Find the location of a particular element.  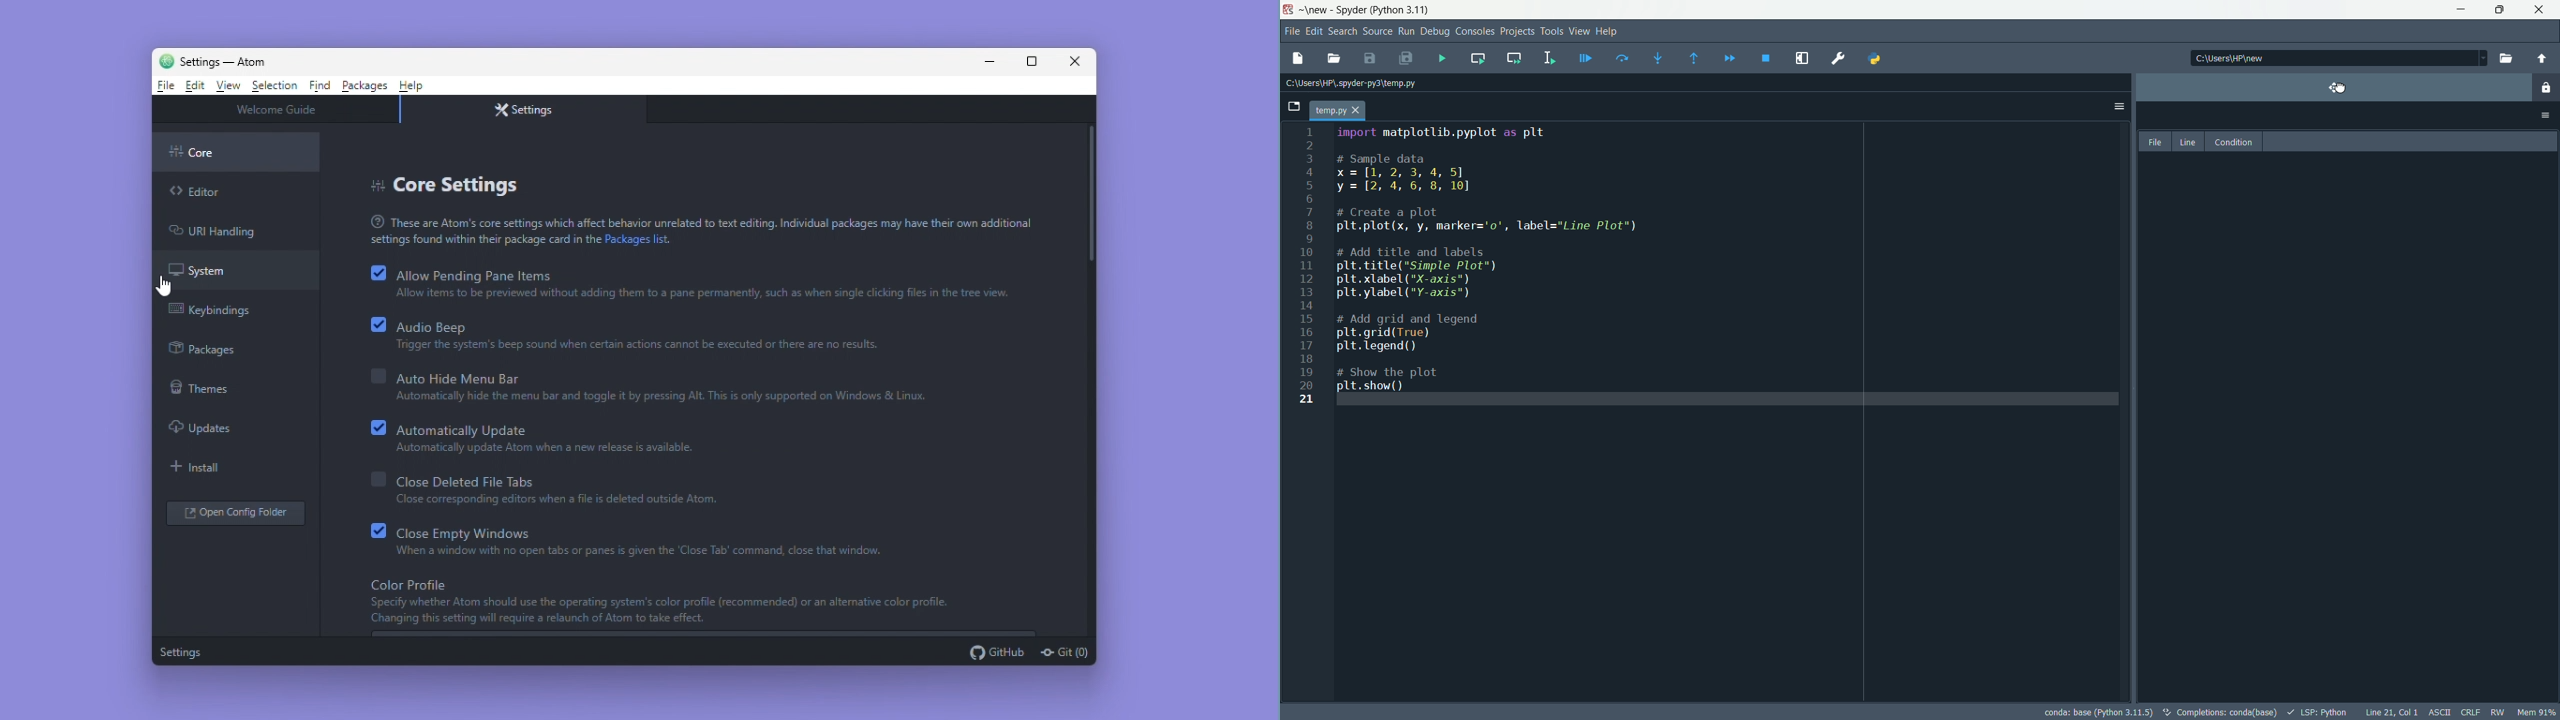

maximize app is located at coordinates (2541, 10).